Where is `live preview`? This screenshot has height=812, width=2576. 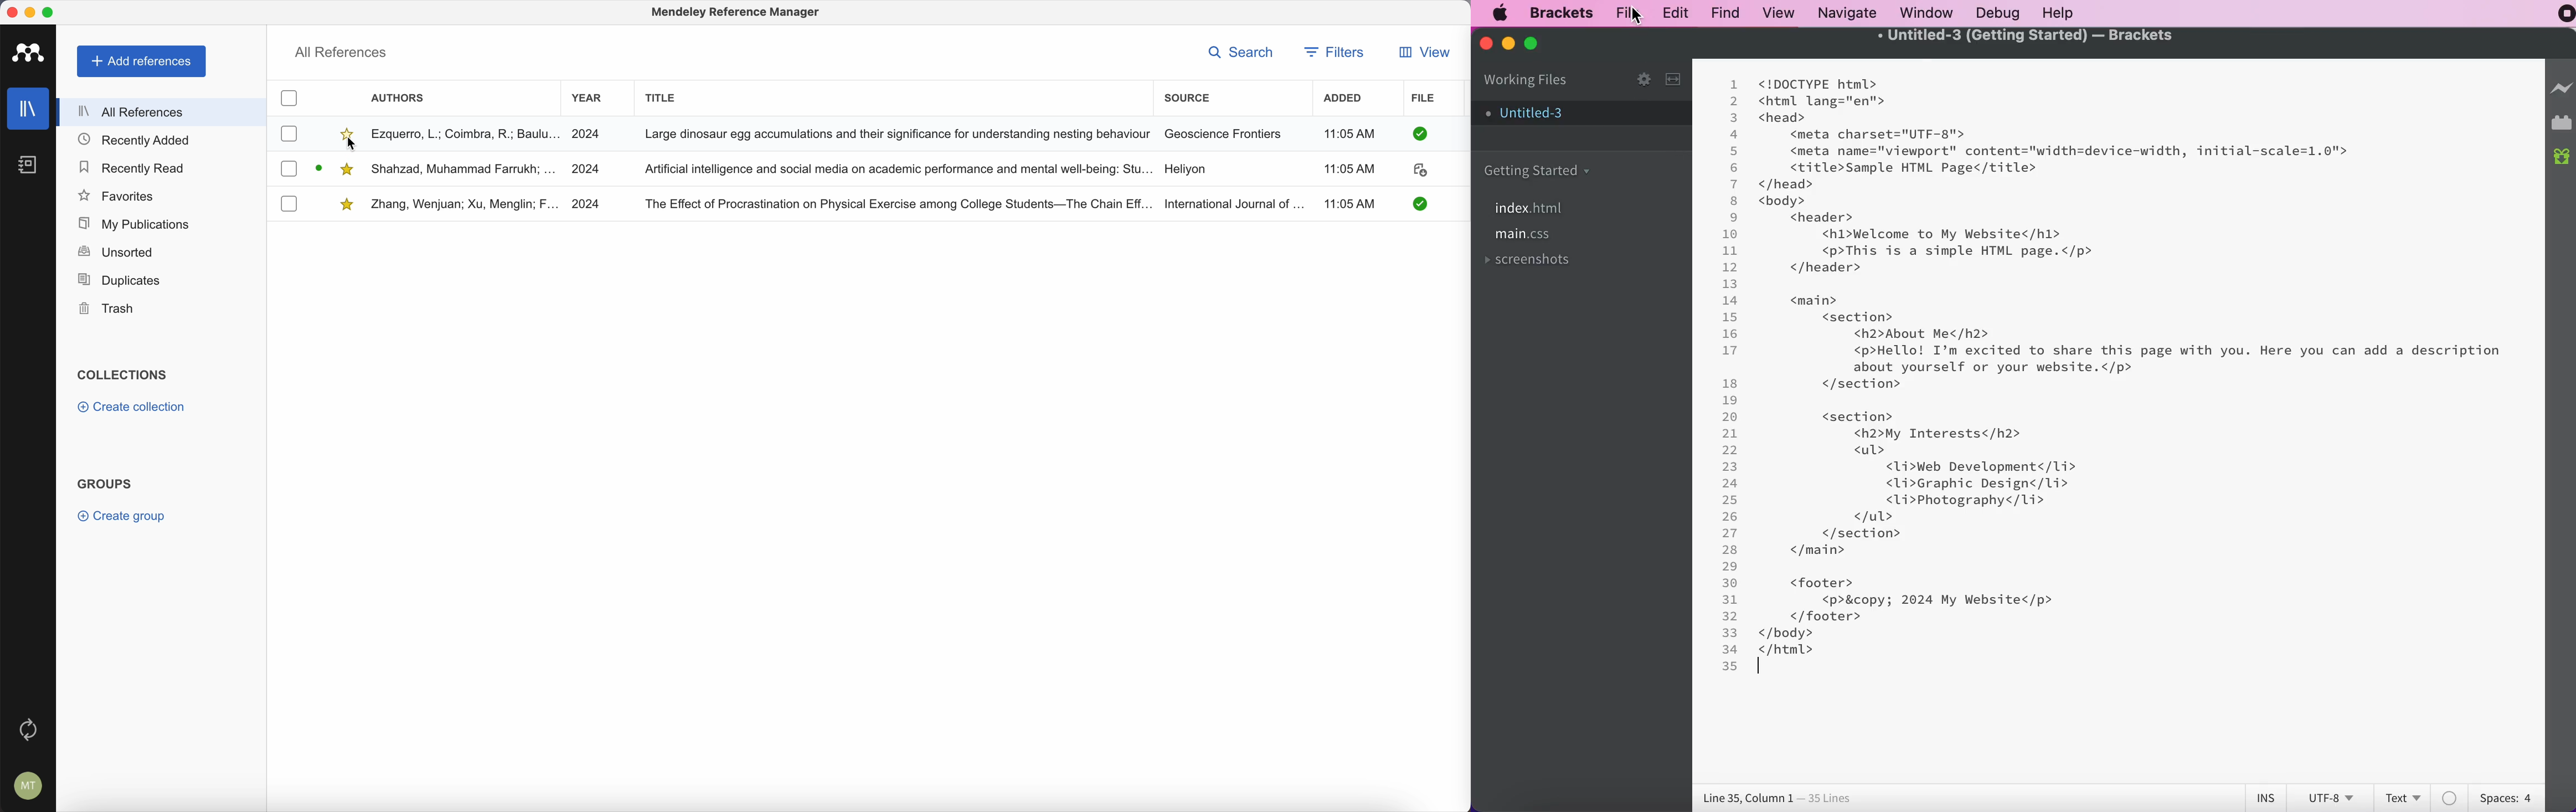
live preview is located at coordinates (2559, 89).